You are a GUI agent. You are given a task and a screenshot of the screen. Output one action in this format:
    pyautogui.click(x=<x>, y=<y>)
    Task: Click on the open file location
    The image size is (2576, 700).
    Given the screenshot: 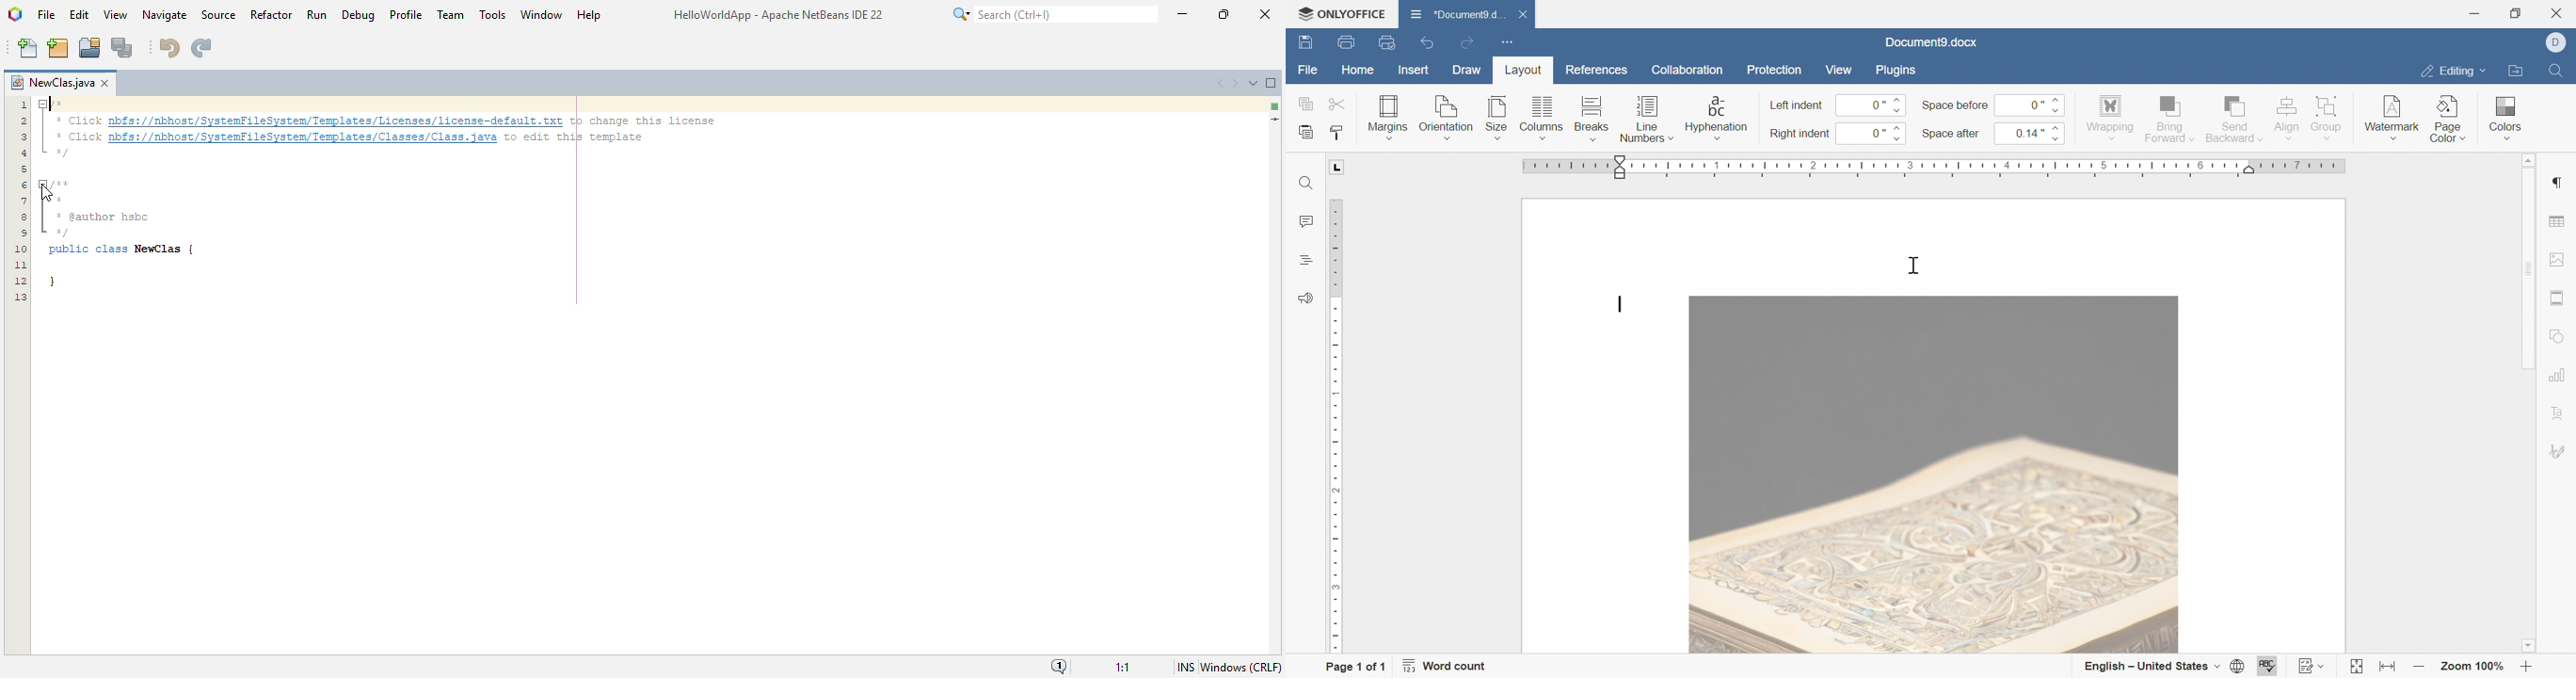 What is the action you would take?
    pyautogui.click(x=2515, y=72)
    